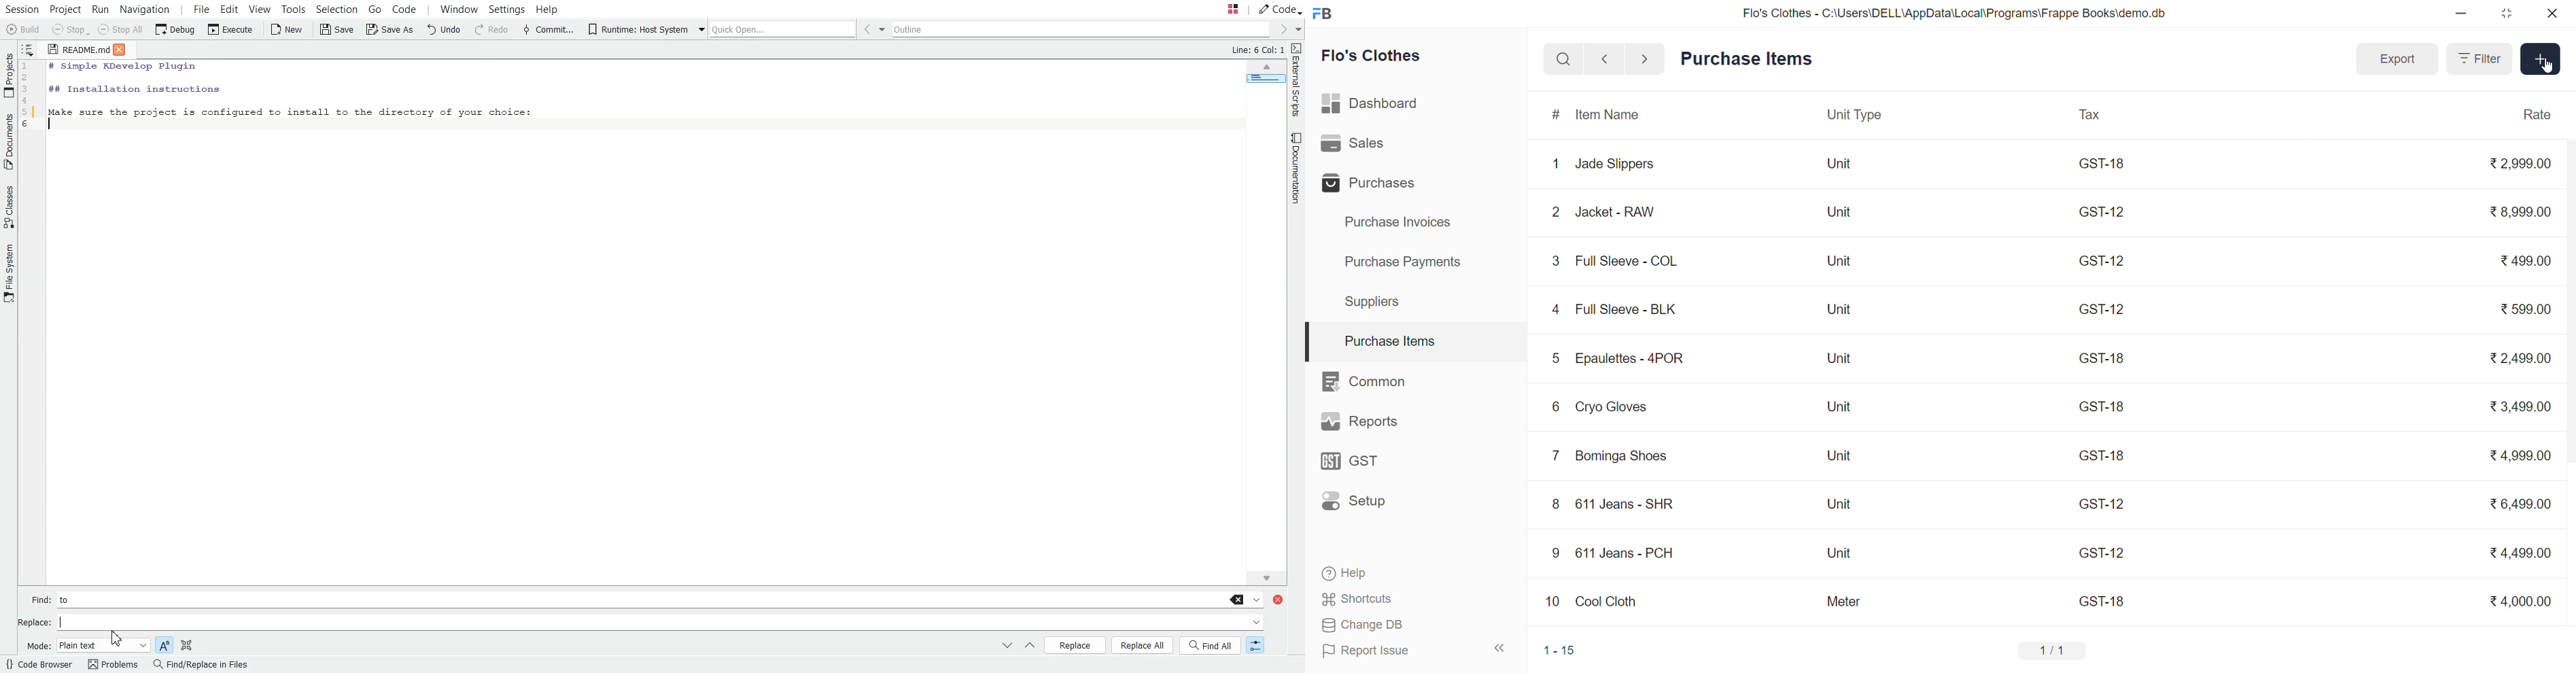 The height and width of the screenshot is (700, 2576). What do you see at coordinates (1378, 301) in the screenshot?
I see `Suppliers` at bounding box center [1378, 301].